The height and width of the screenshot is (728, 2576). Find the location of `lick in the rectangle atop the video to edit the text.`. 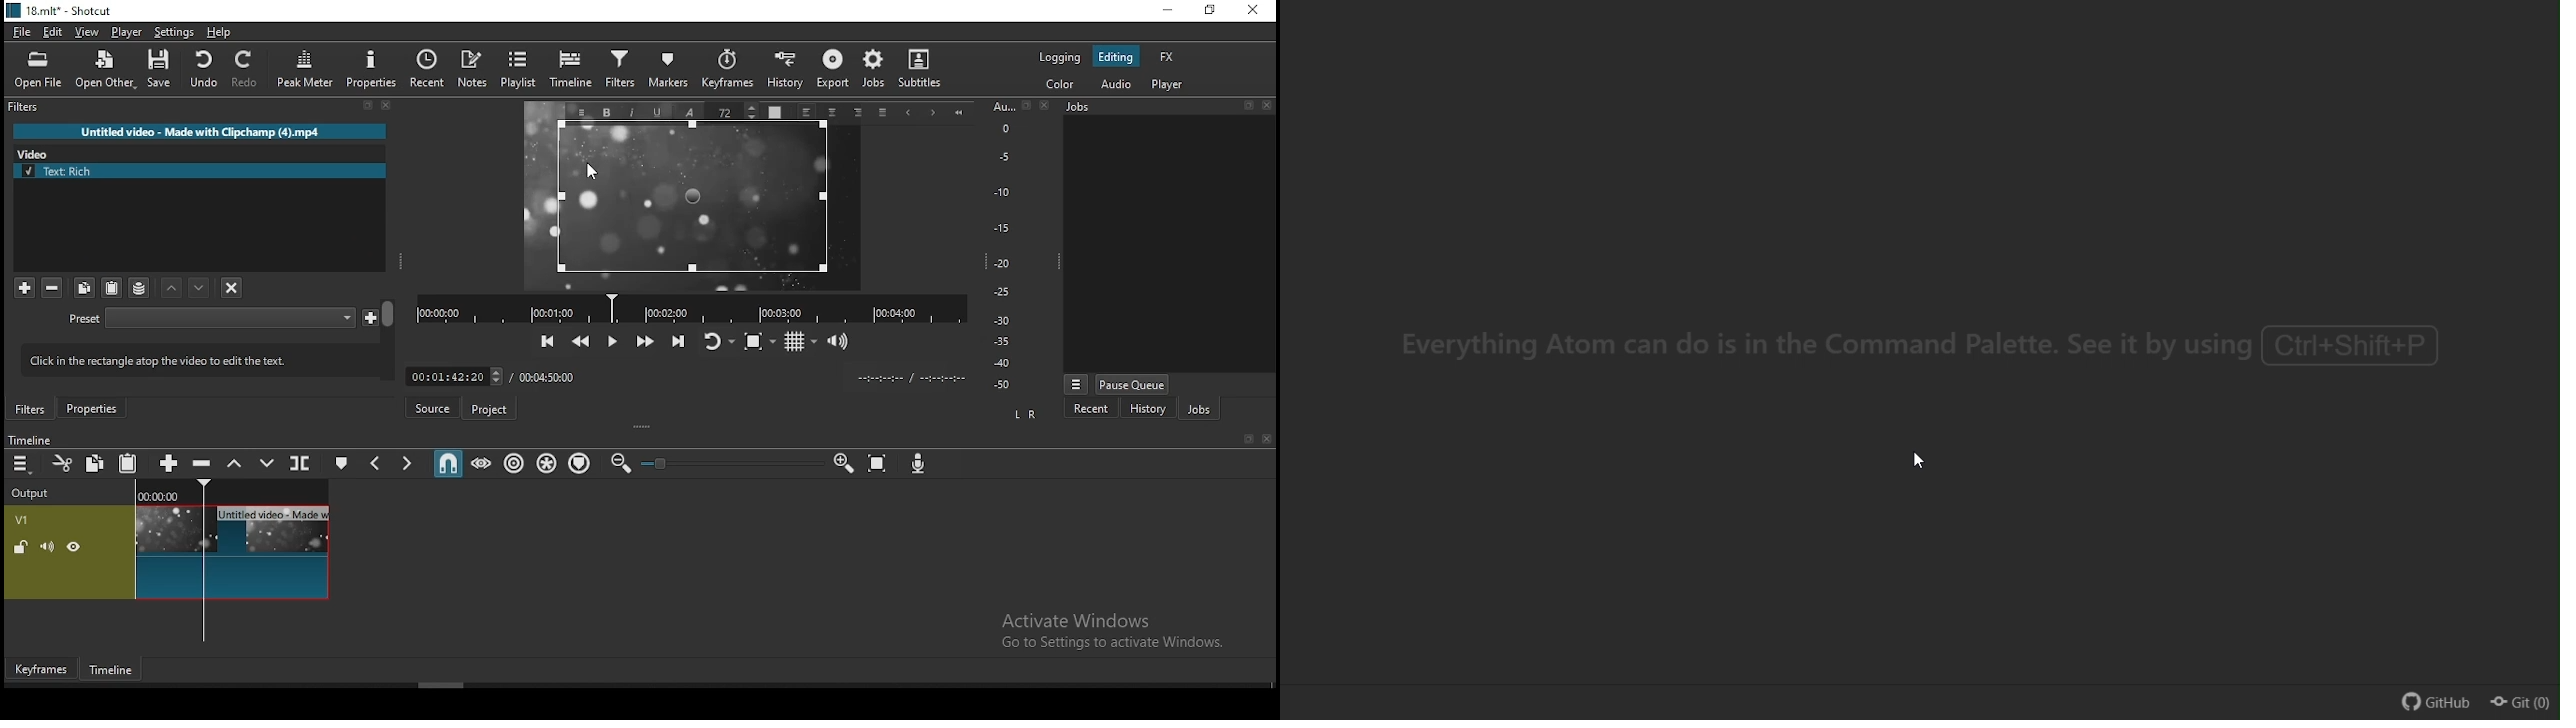

lick in the rectangle atop the video to edit the text. is located at coordinates (191, 358).